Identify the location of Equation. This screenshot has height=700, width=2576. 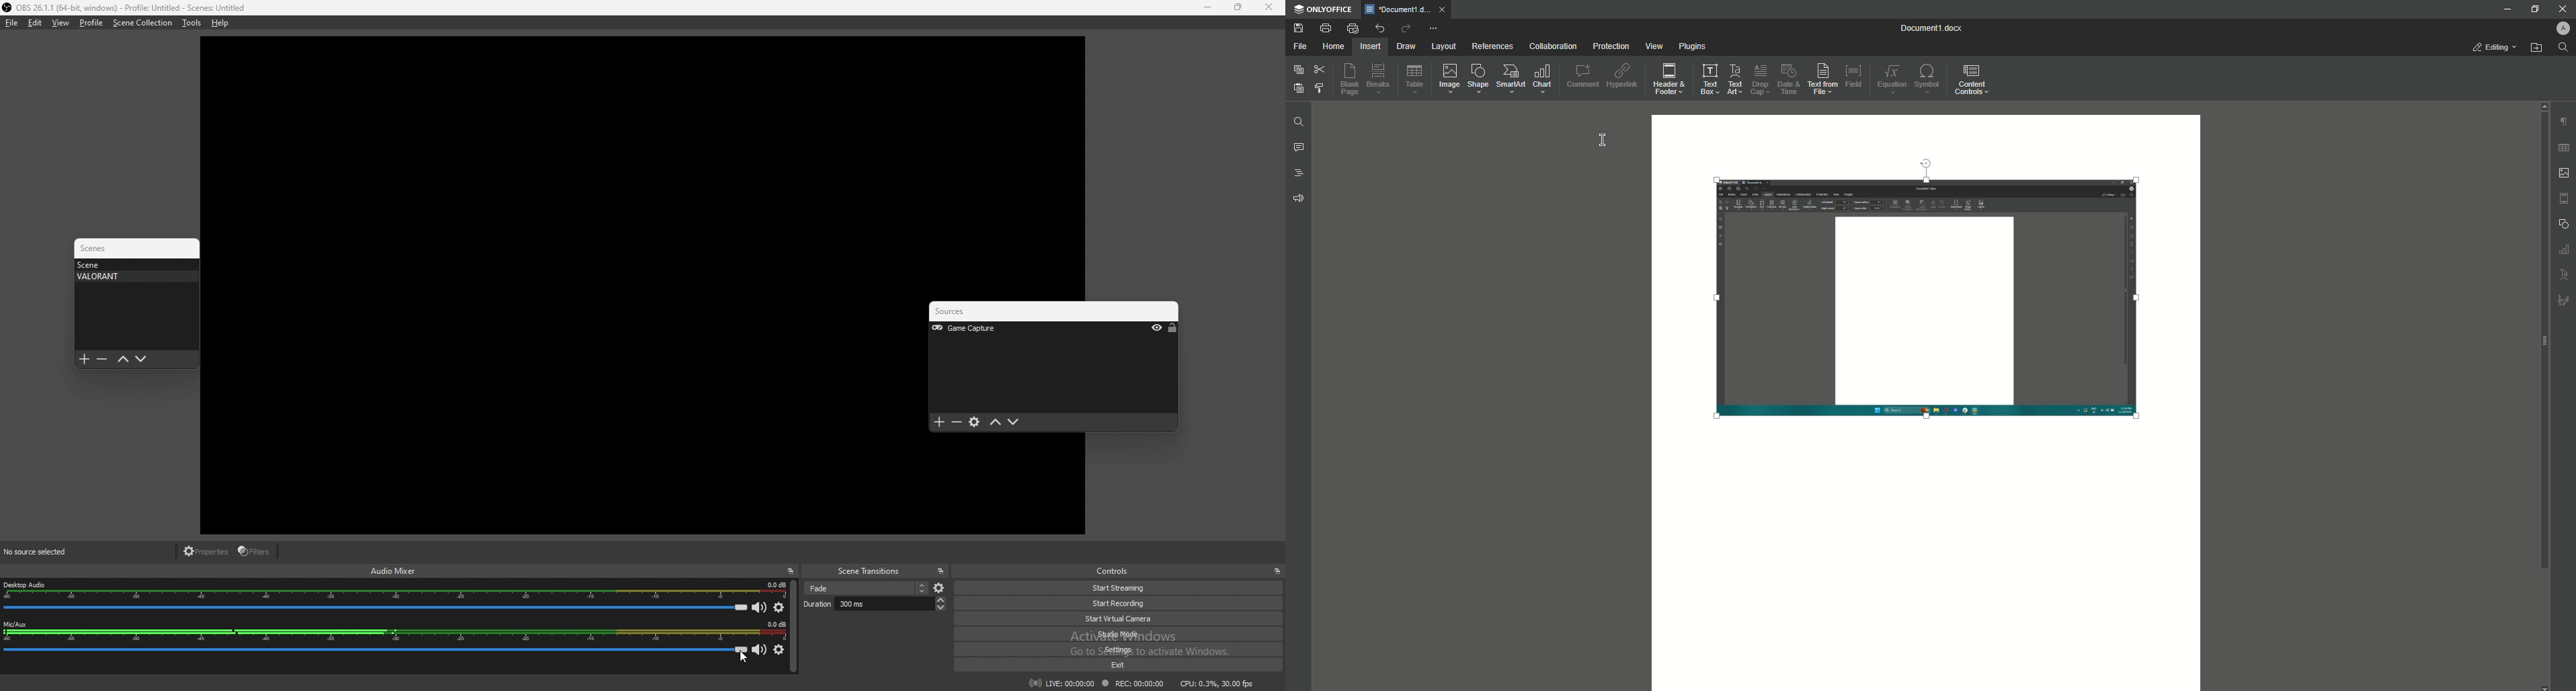
(1891, 81).